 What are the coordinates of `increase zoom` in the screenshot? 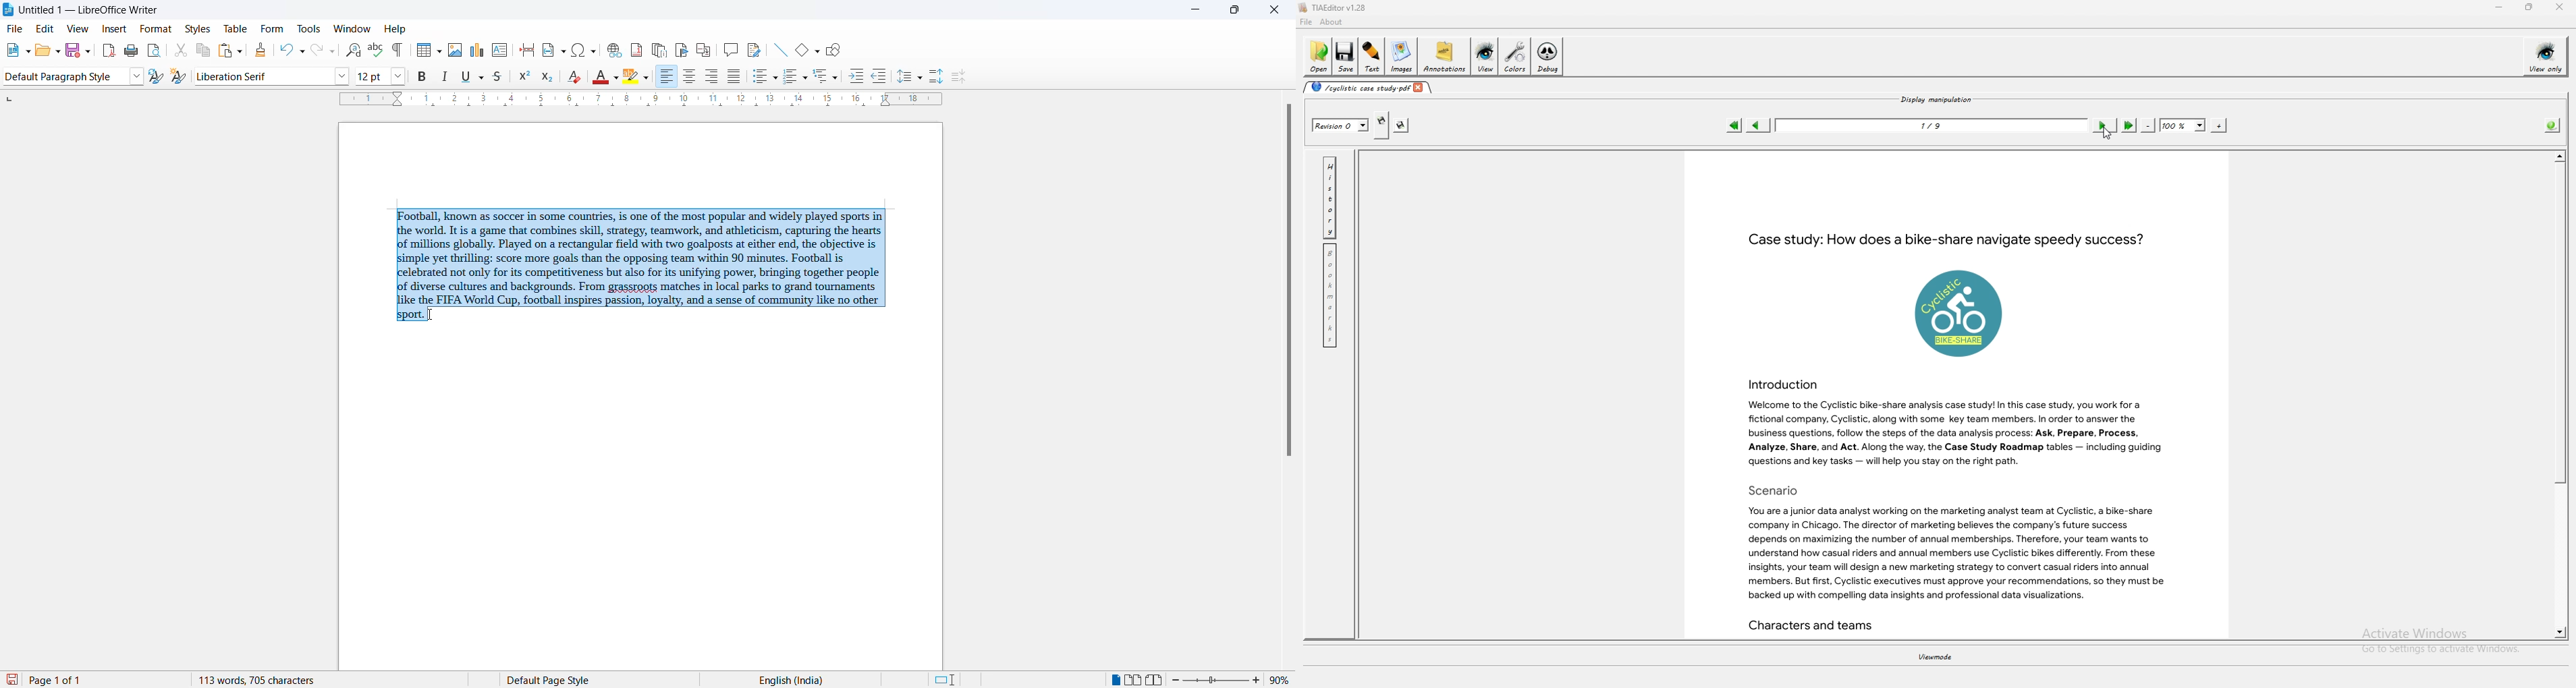 It's located at (1260, 680).